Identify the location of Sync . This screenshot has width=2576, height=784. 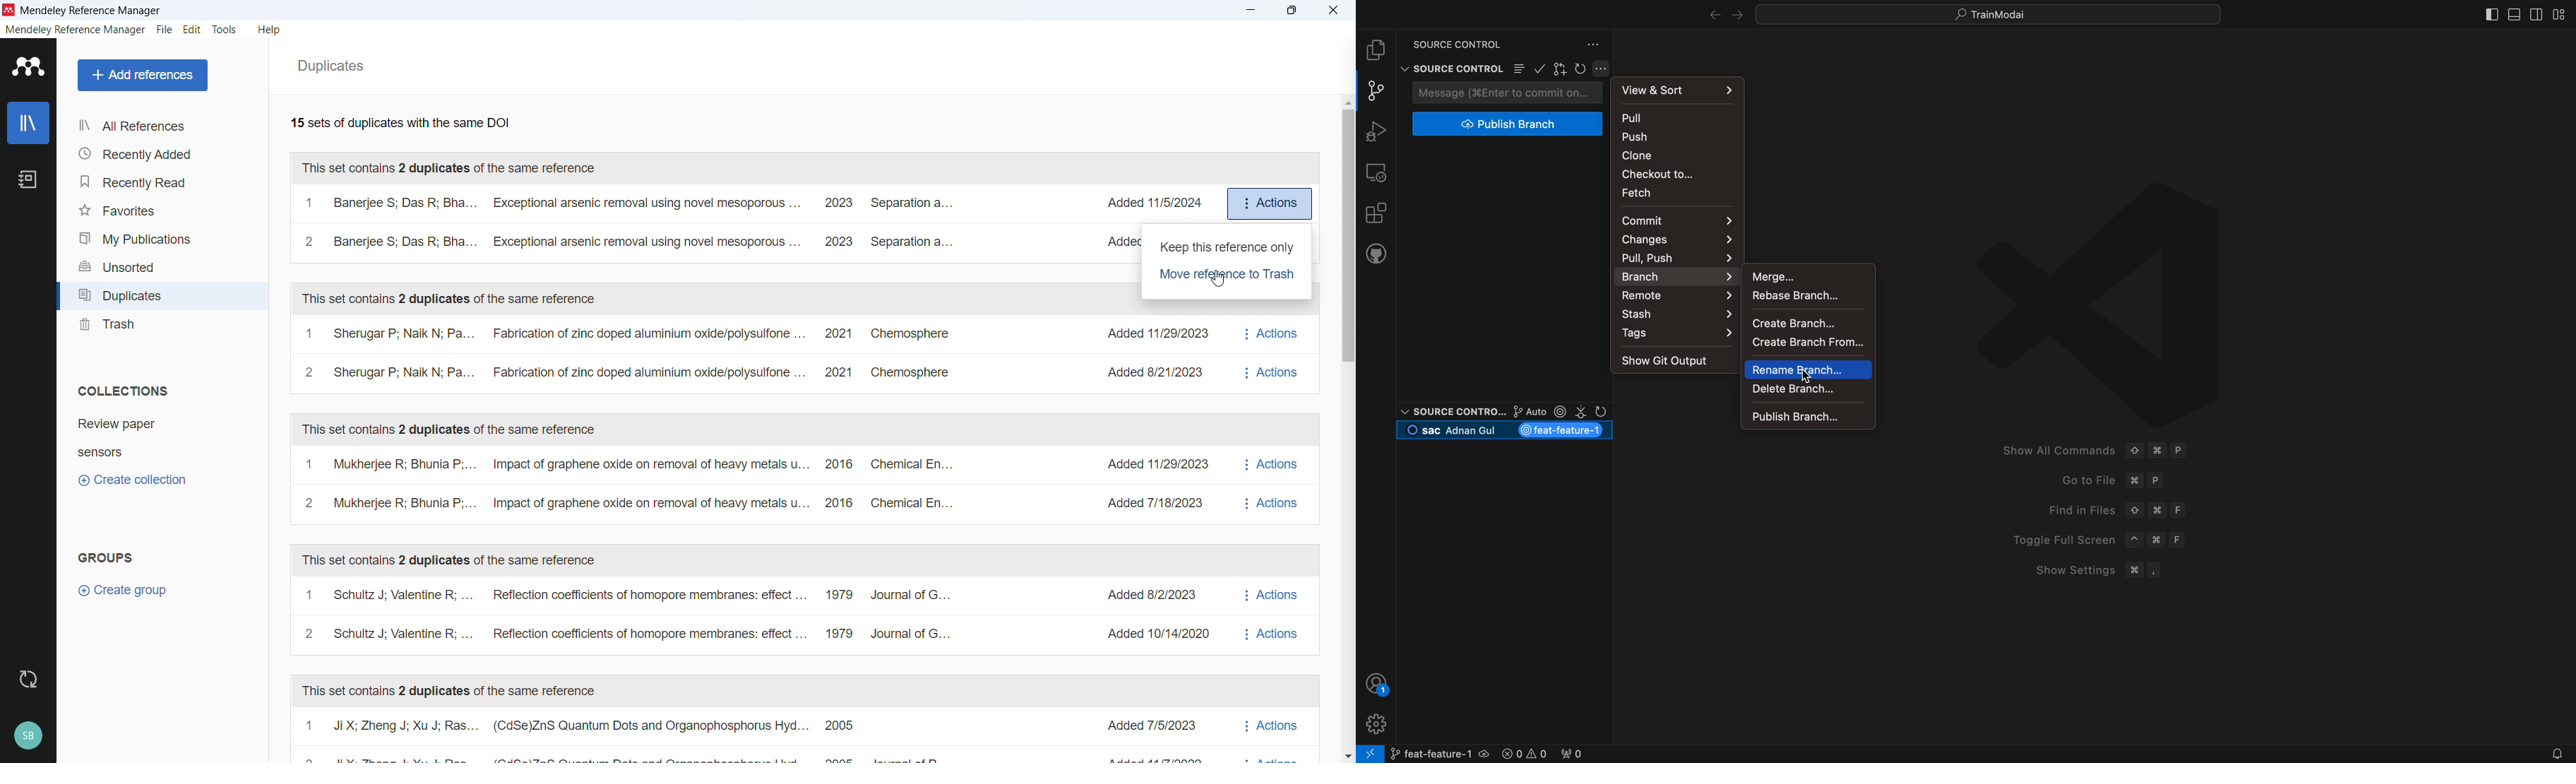
(28, 678).